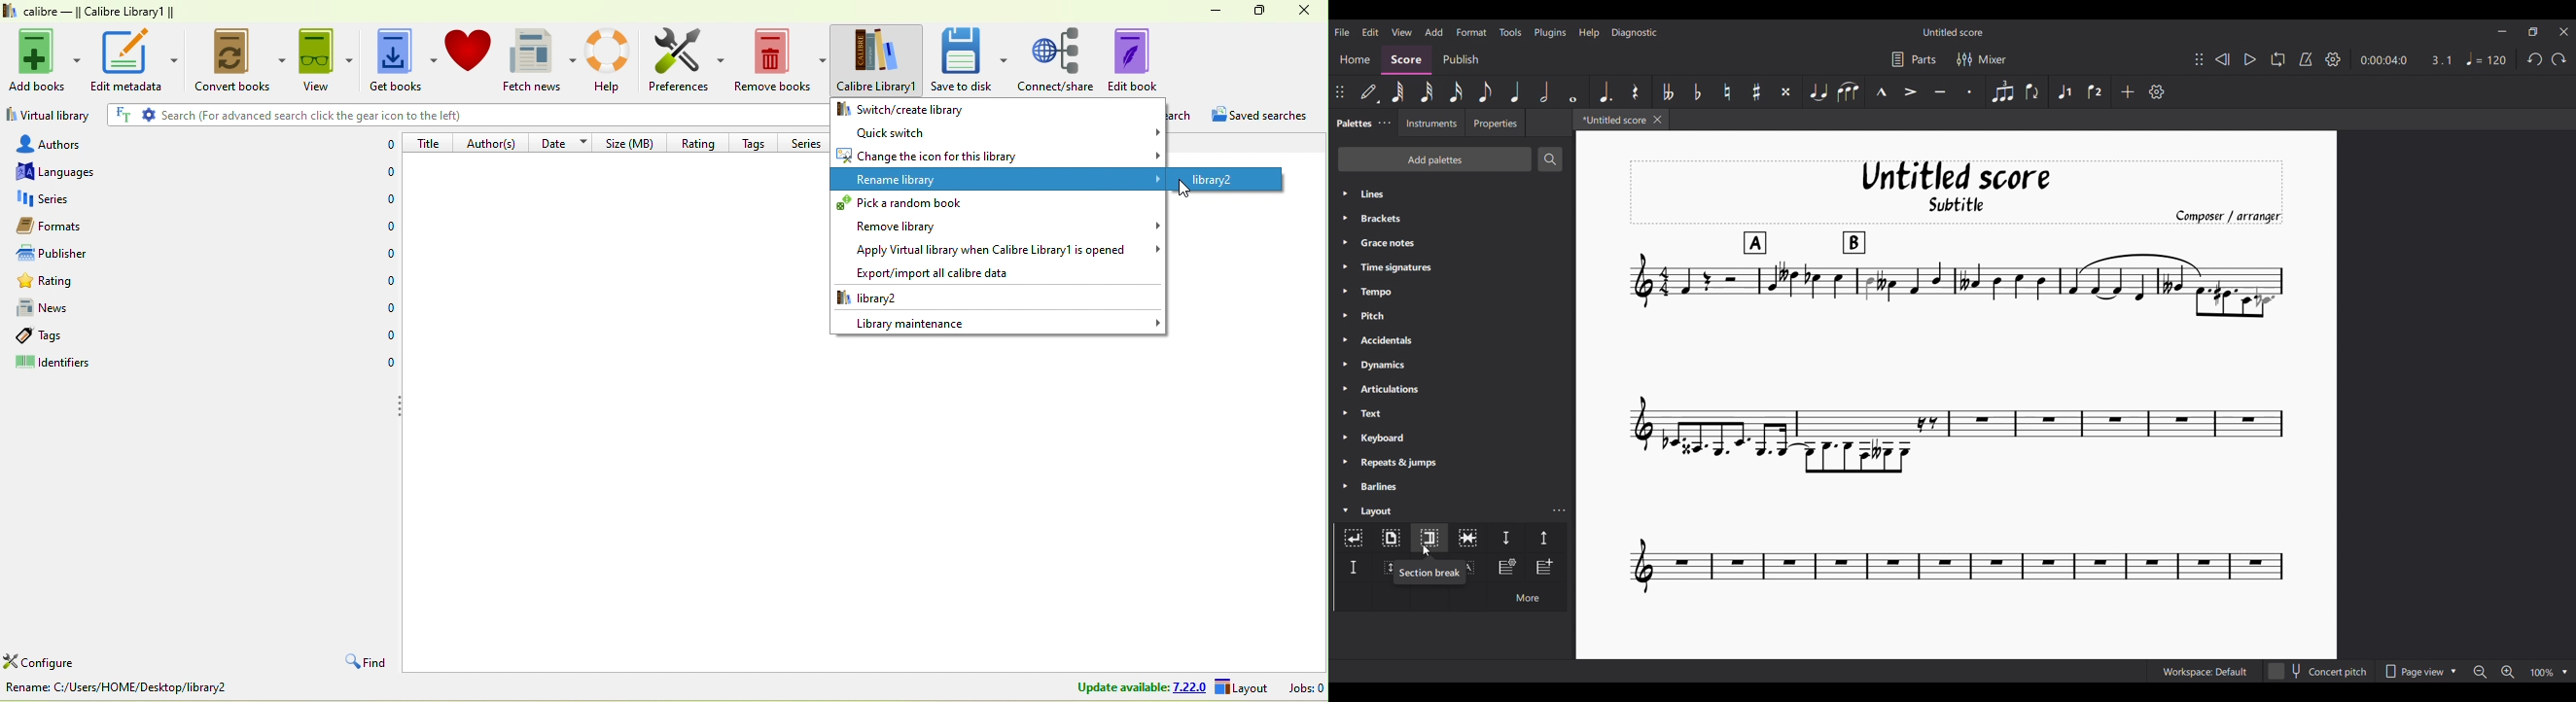  What do you see at coordinates (1353, 538) in the screenshot?
I see `System break` at bounding box center [1353, 538].